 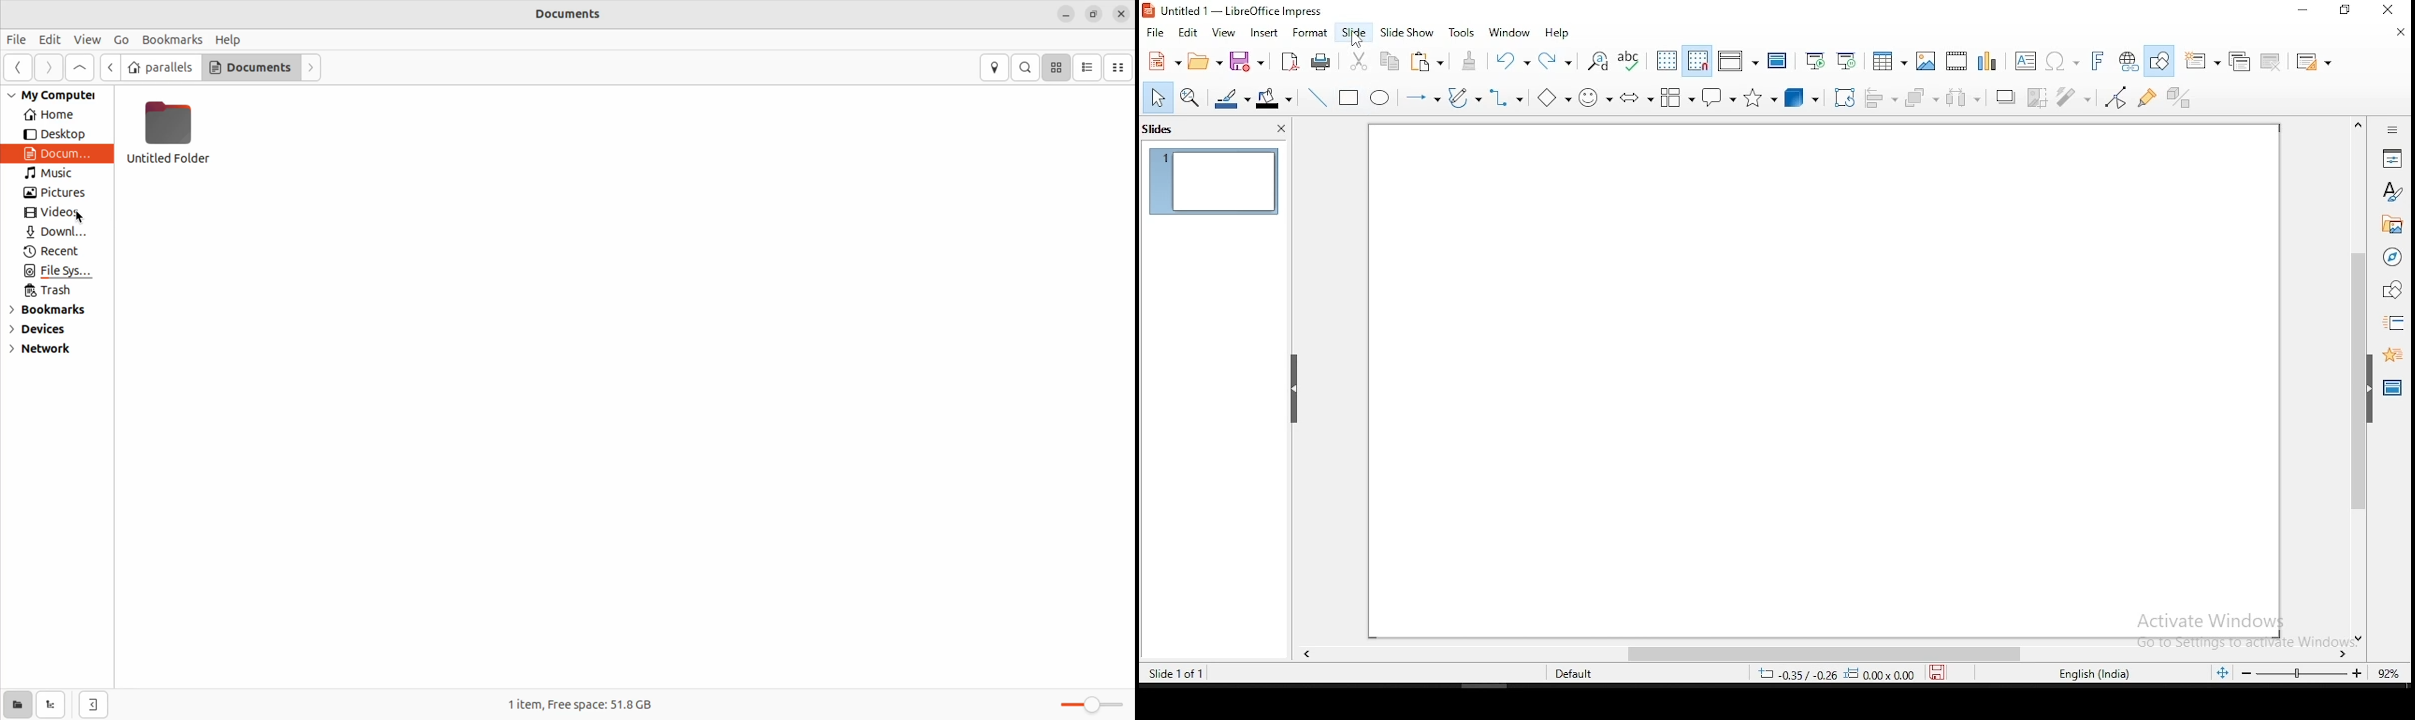 I want to click on properties, so click(x=2392, y=158).